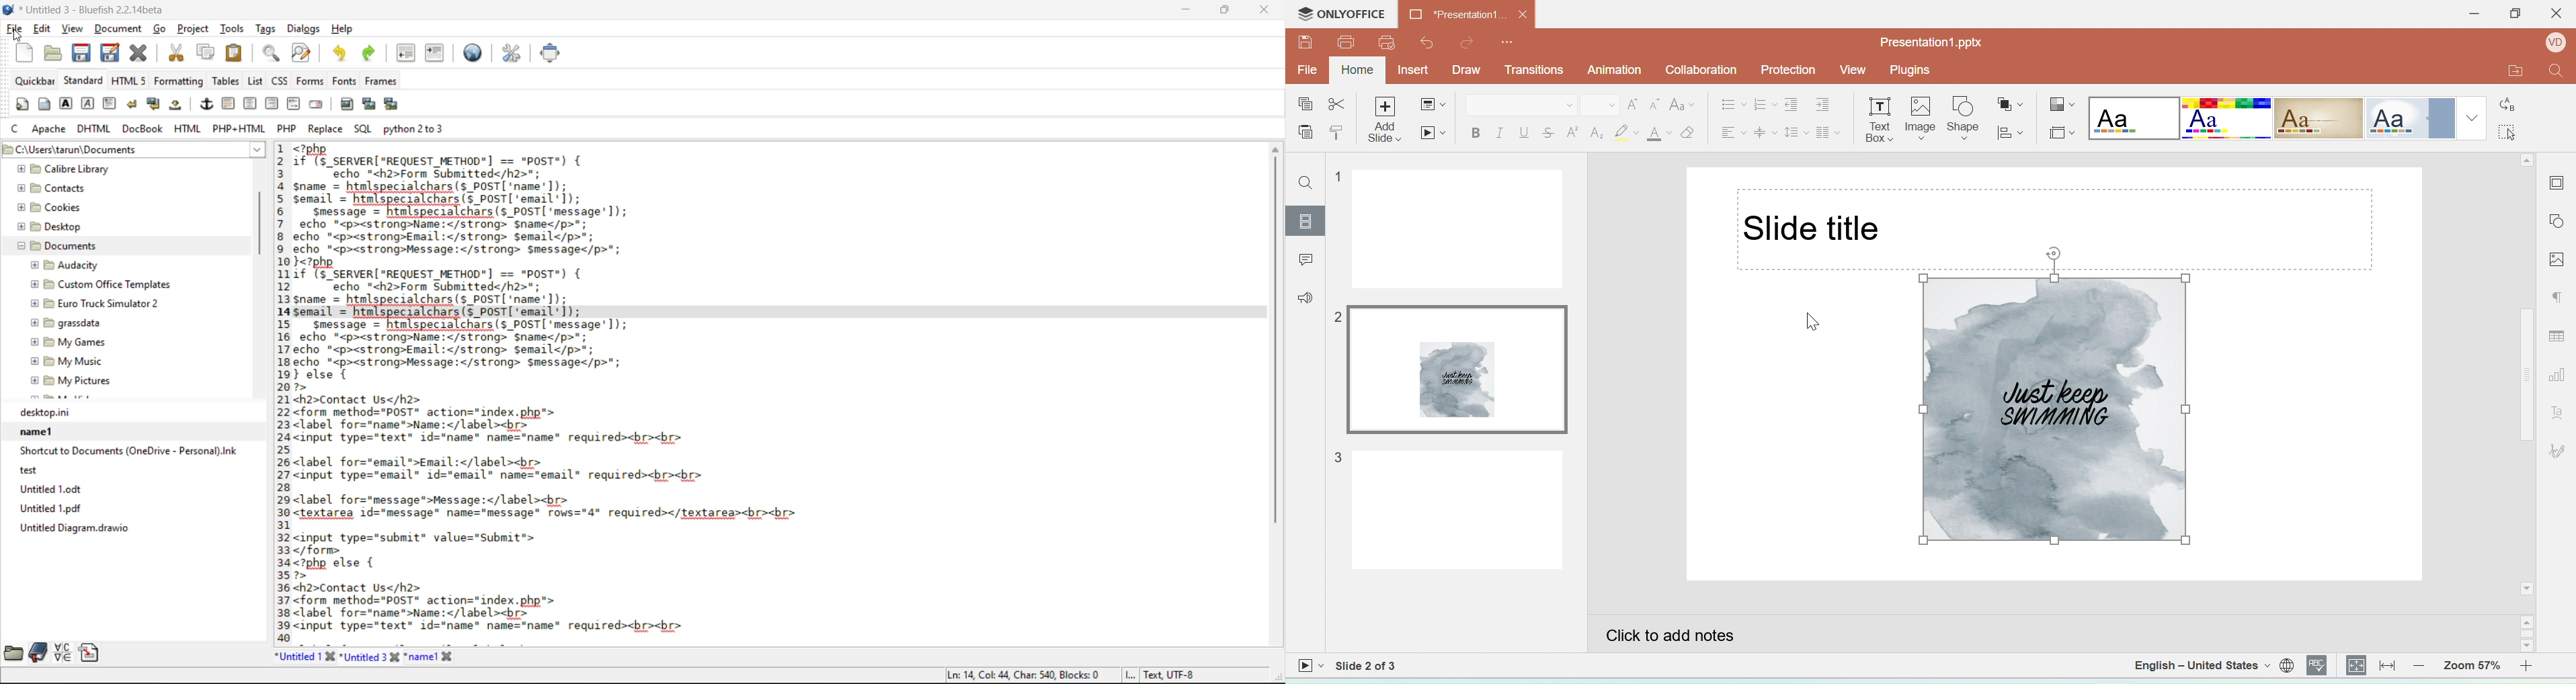 The width and height of the screenshot is (2576, 700). What do you see at coordinates (1600, 105) in the screenshot?
I see `Font size` at bounding box center [1600, 105].